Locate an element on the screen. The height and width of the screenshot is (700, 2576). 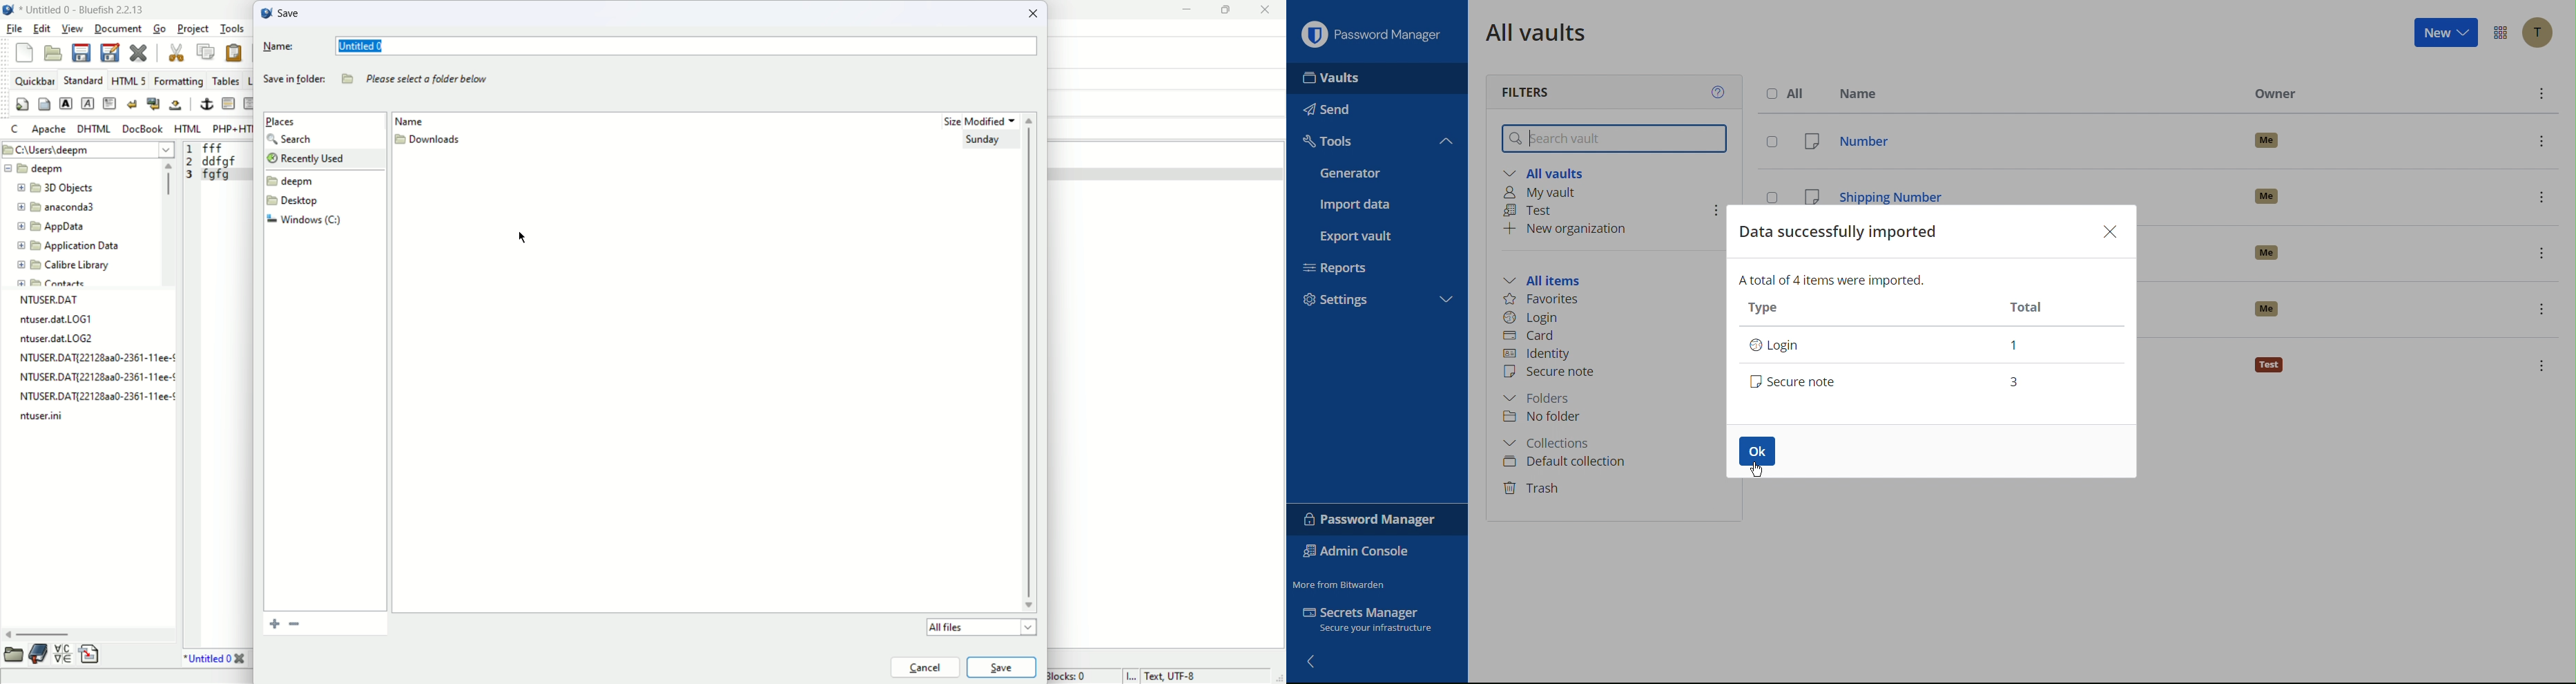
save is located at coordinates (1003, 667).